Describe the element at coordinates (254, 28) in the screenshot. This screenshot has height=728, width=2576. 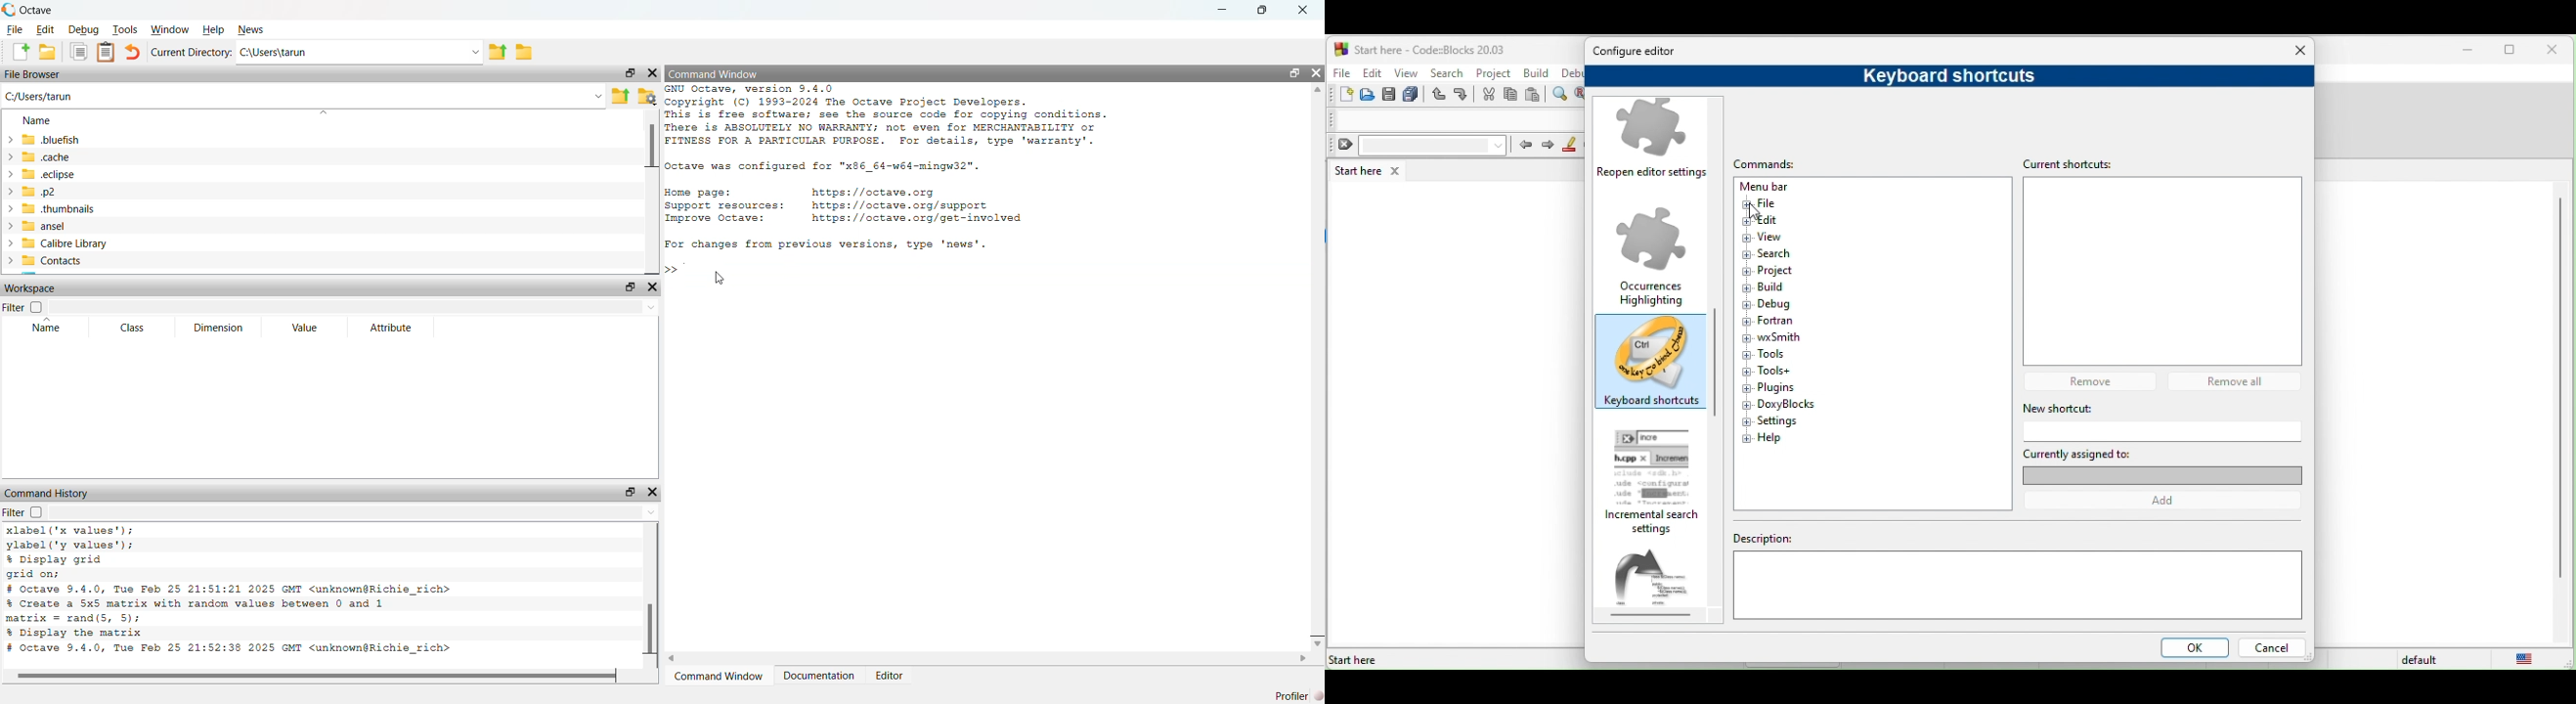
I see `News` at that location.